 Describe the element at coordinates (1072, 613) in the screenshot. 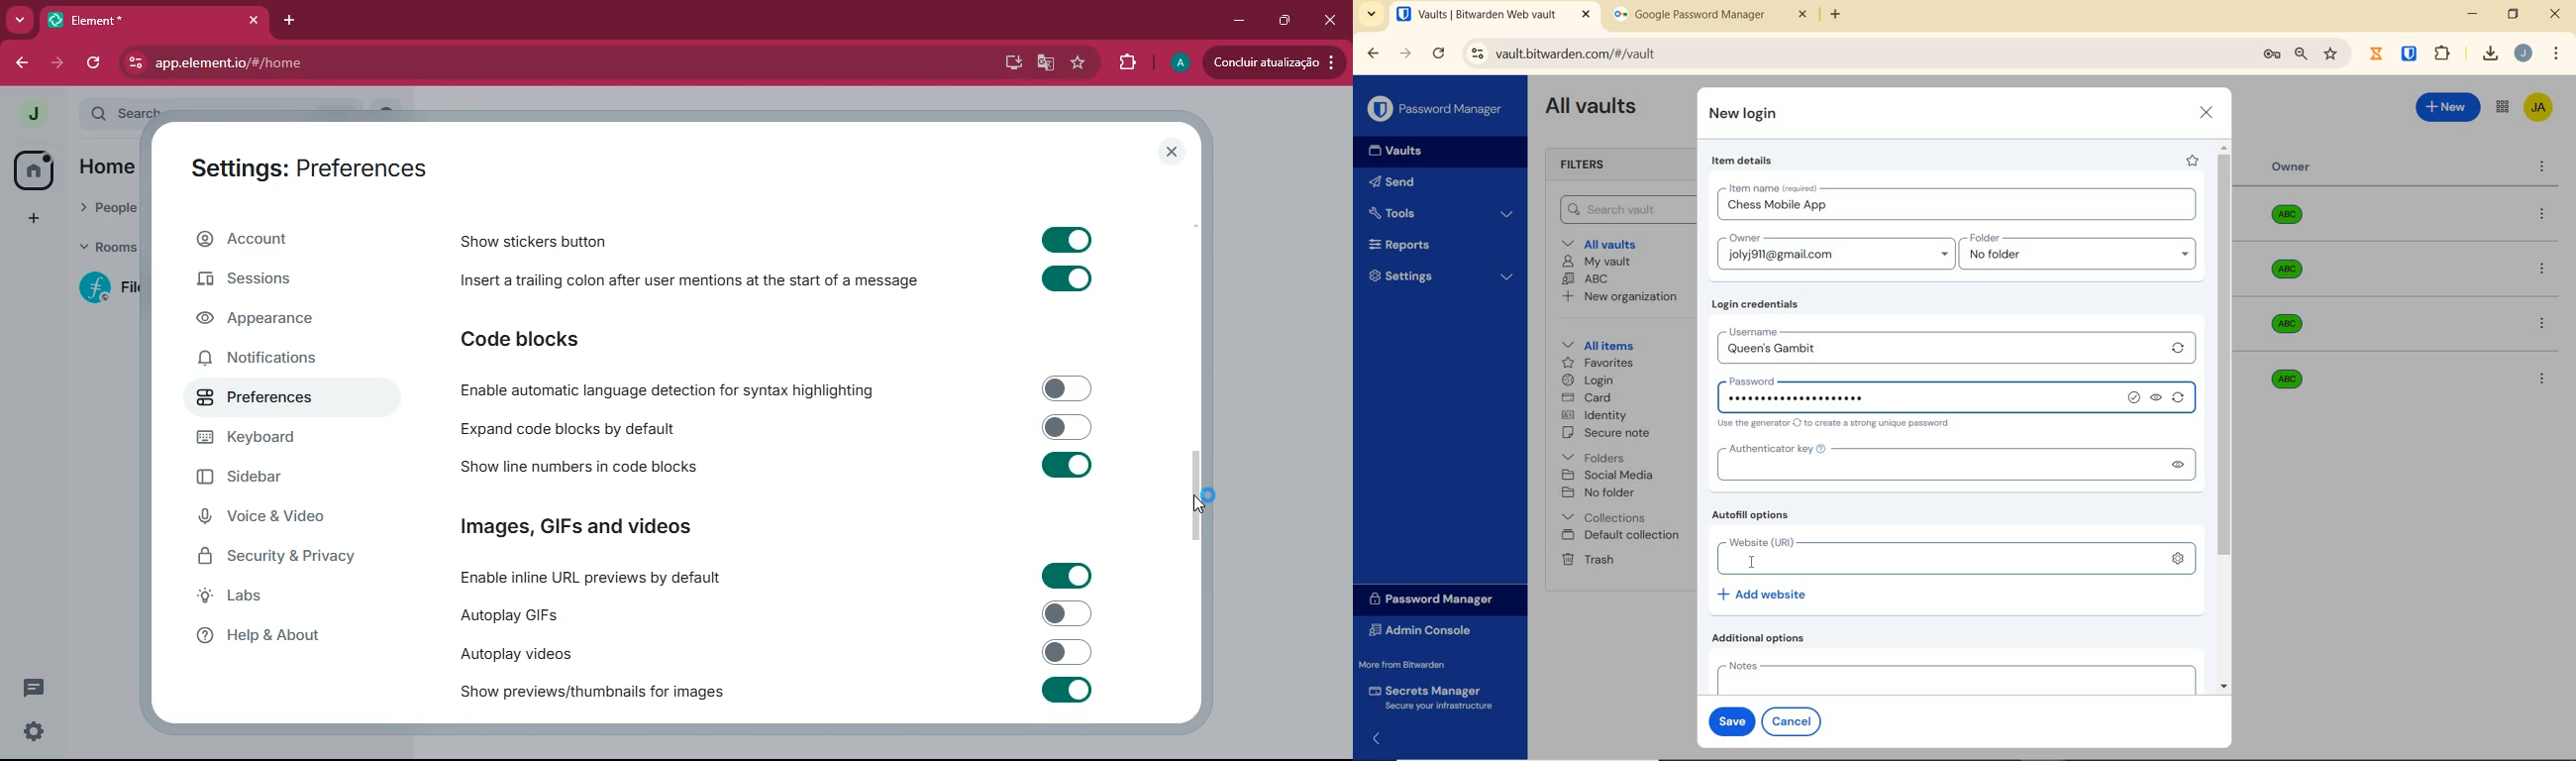

I see `Toggle off` at that location.